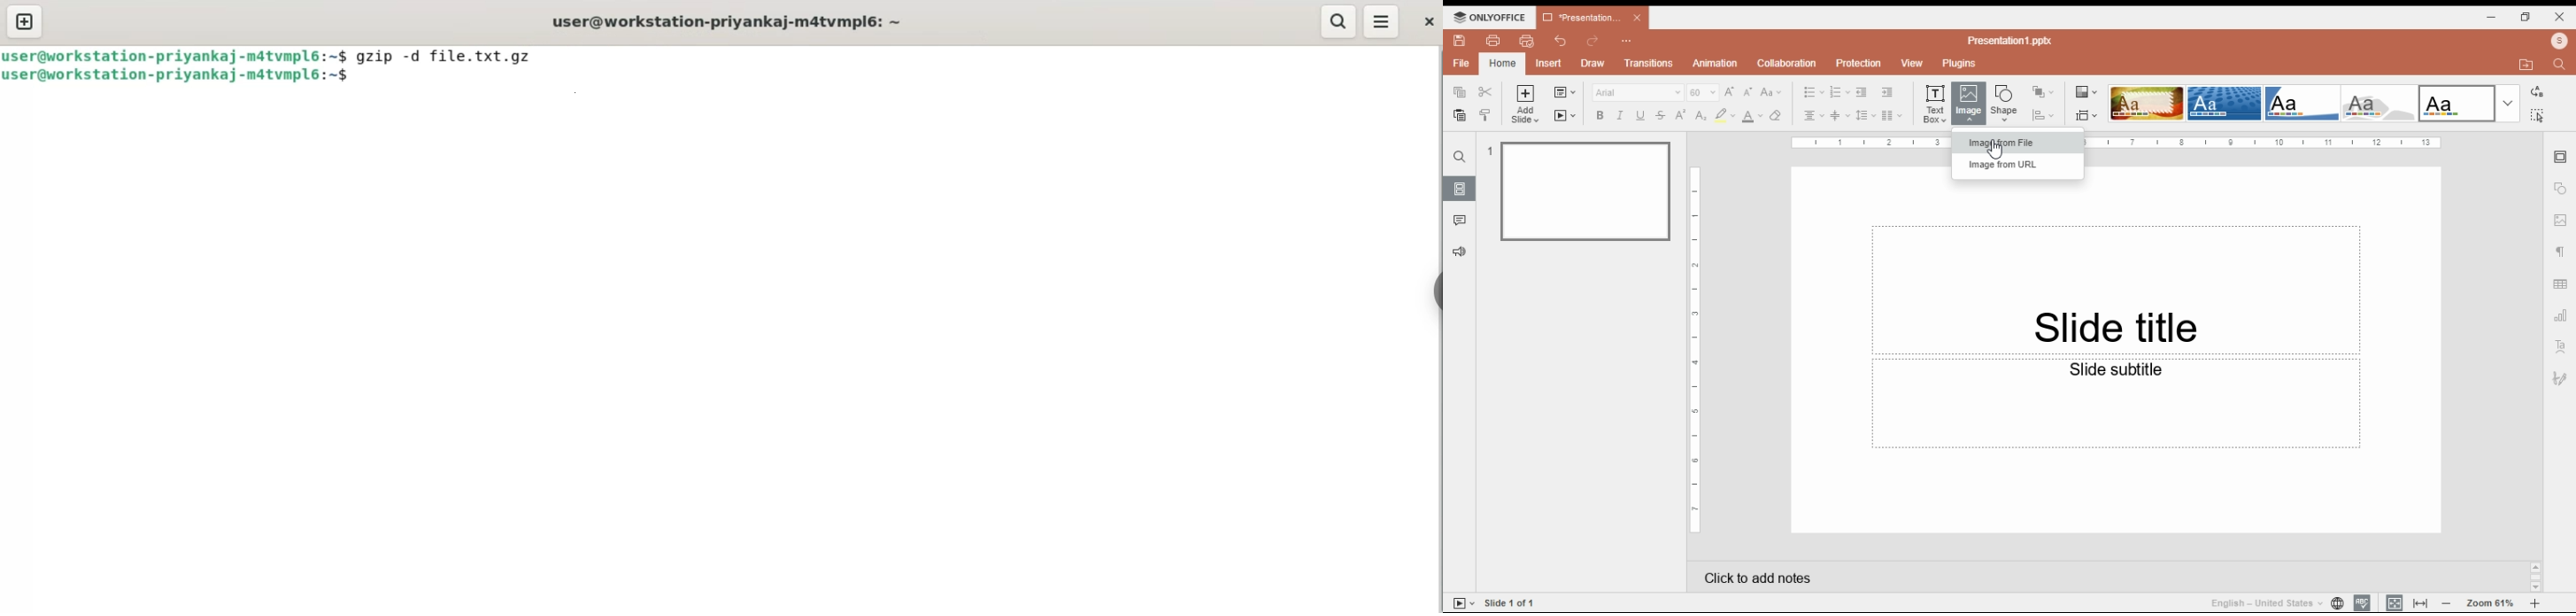 Image resolution: width=2576 pixels, height=616 pixels. Describe the element at coordinates (2115, 403) in the screenshot. I see `text box` at that location.